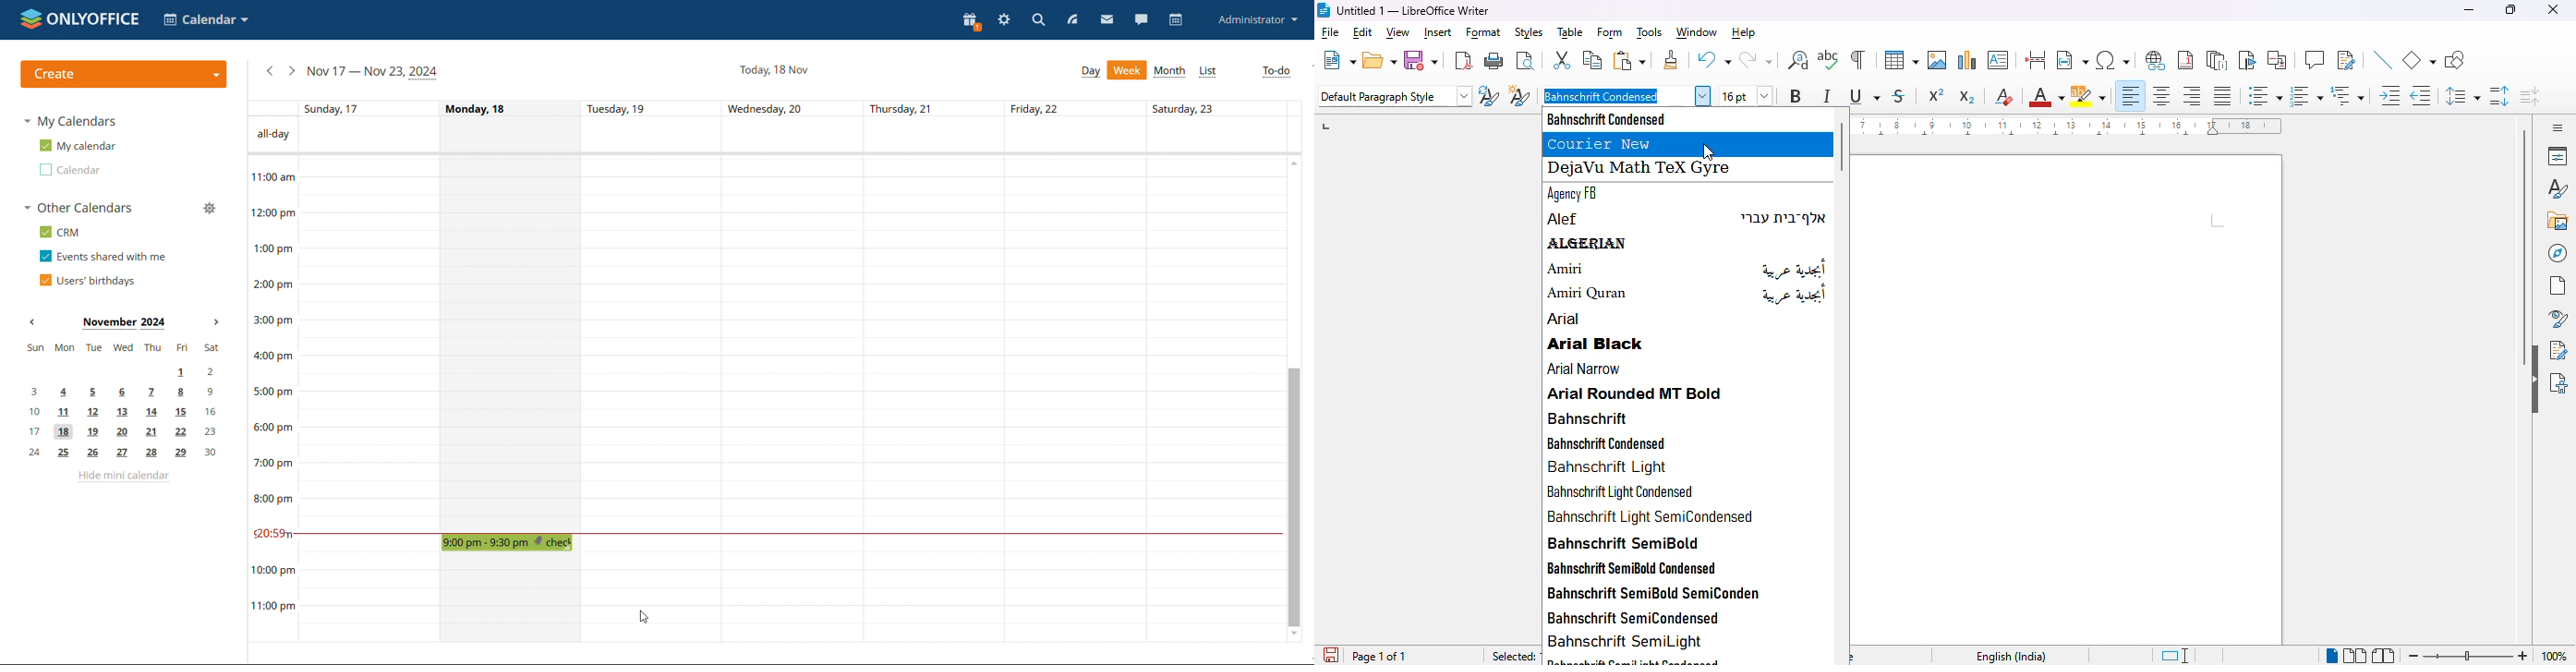 The image size is (2576, 672). Describe the element at coordinates (2557, 319) in the screenshot. I see `style inspector` at that location.